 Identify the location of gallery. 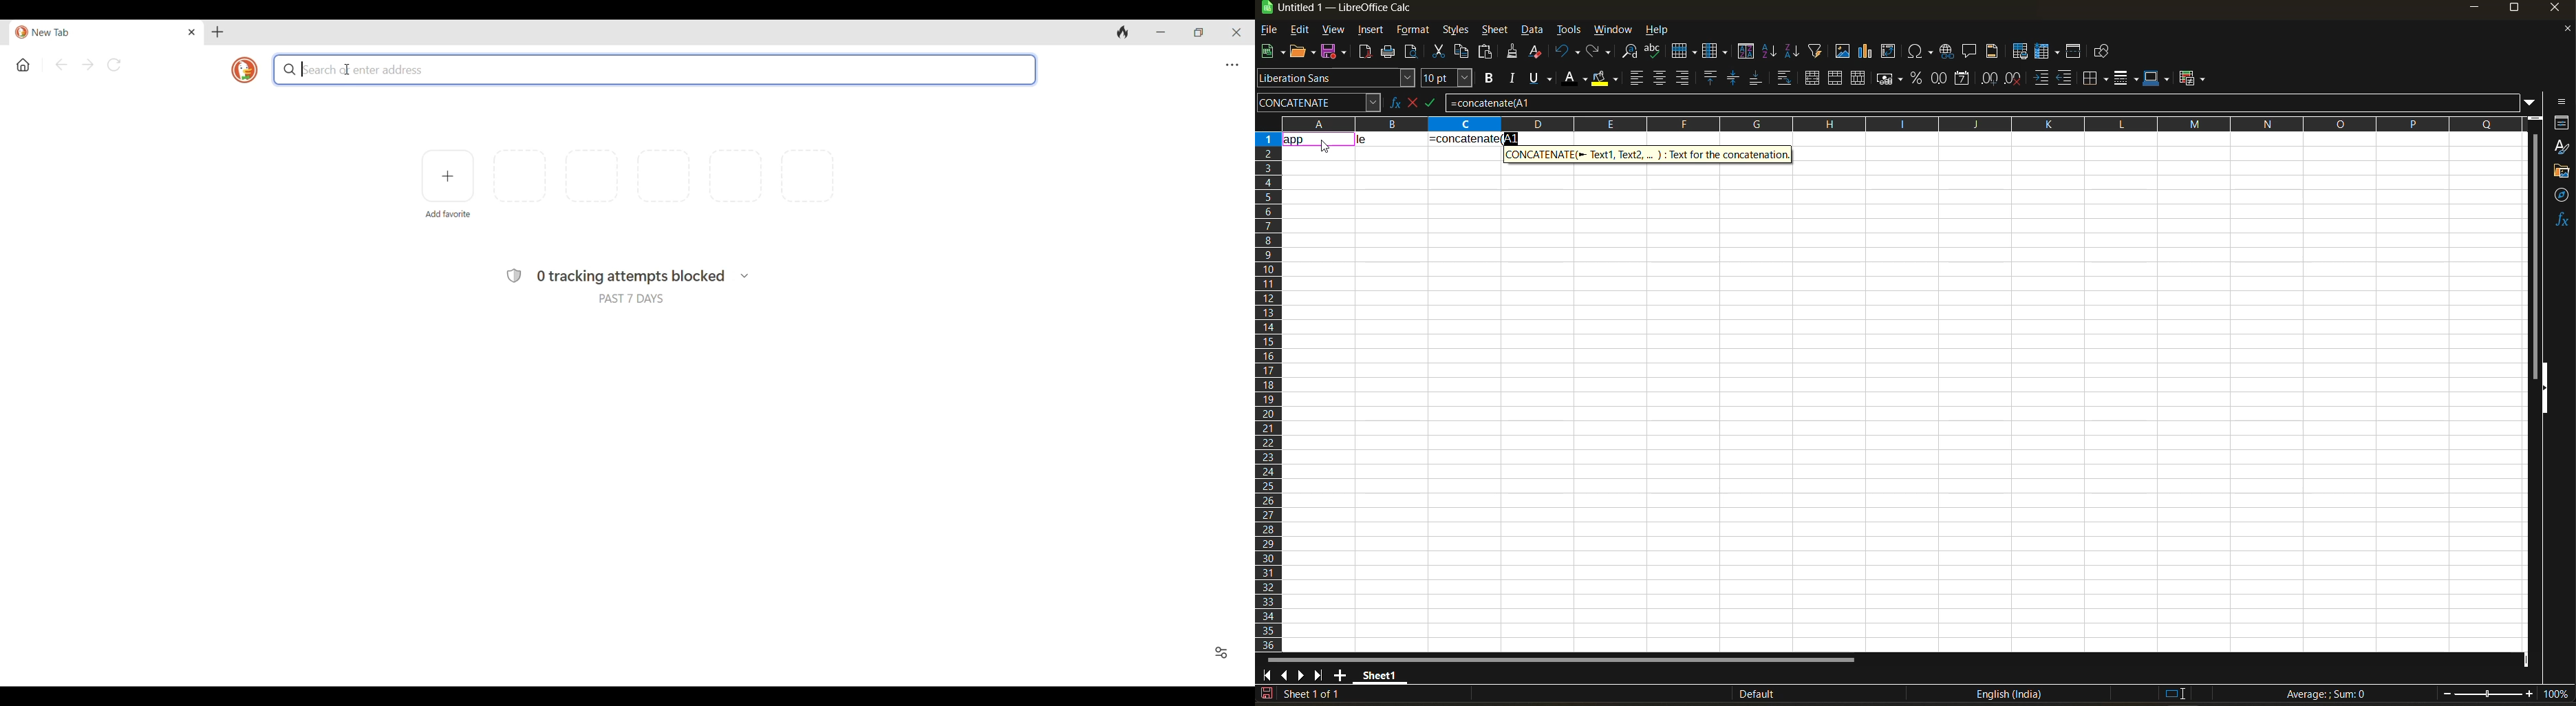
(2562, 173).